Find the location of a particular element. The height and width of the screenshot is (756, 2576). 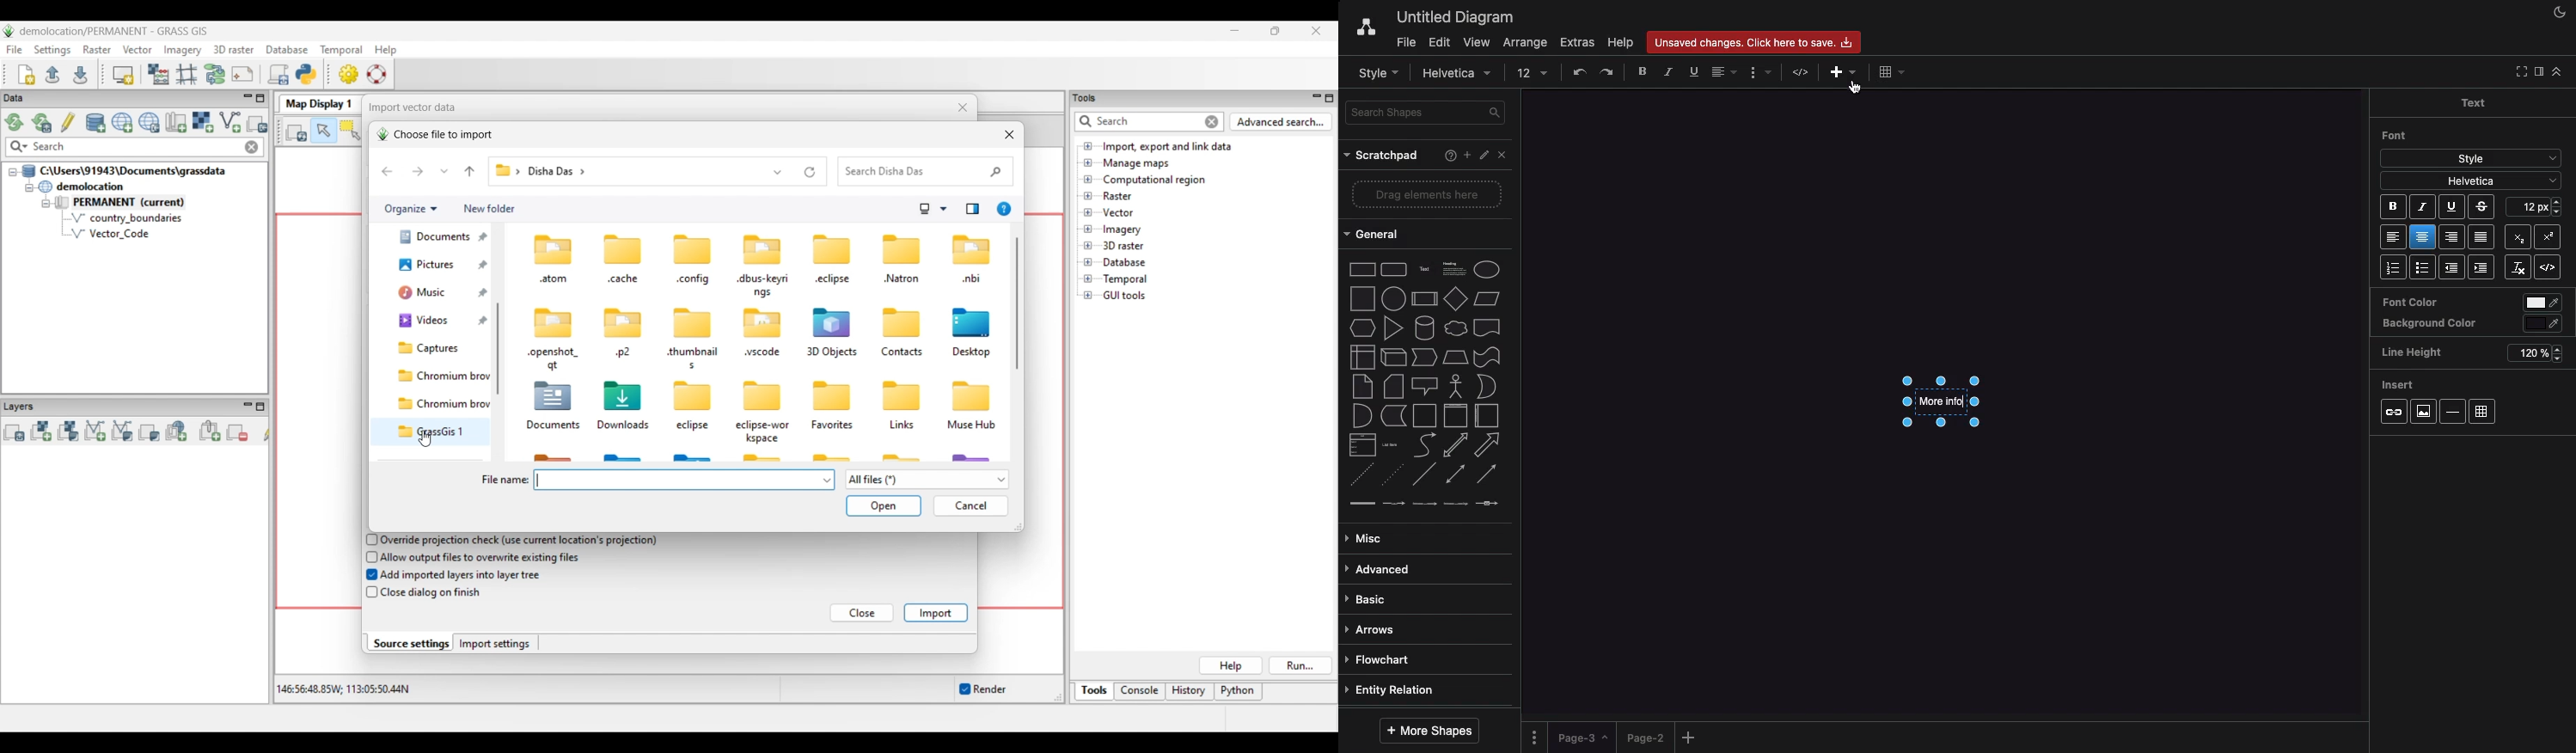

12 is located at coordinates (1533, 73).